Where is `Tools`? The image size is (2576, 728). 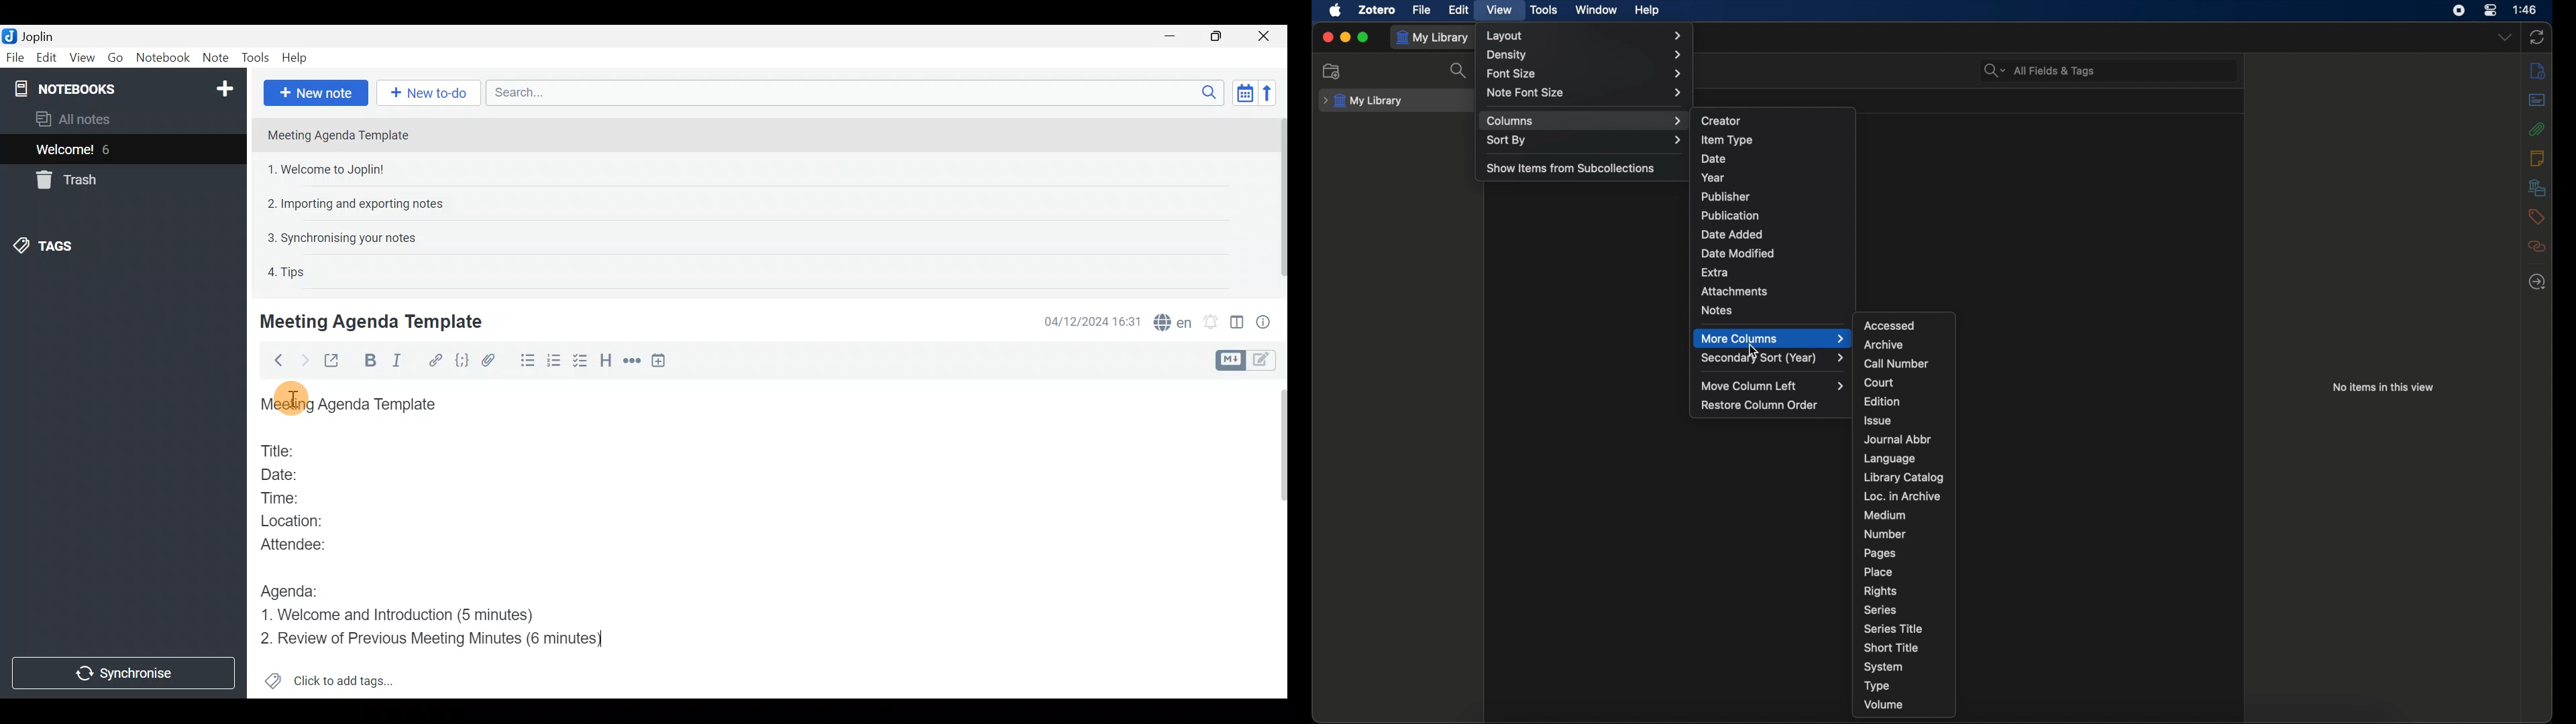
Tools is located at coordinates (254, 56).